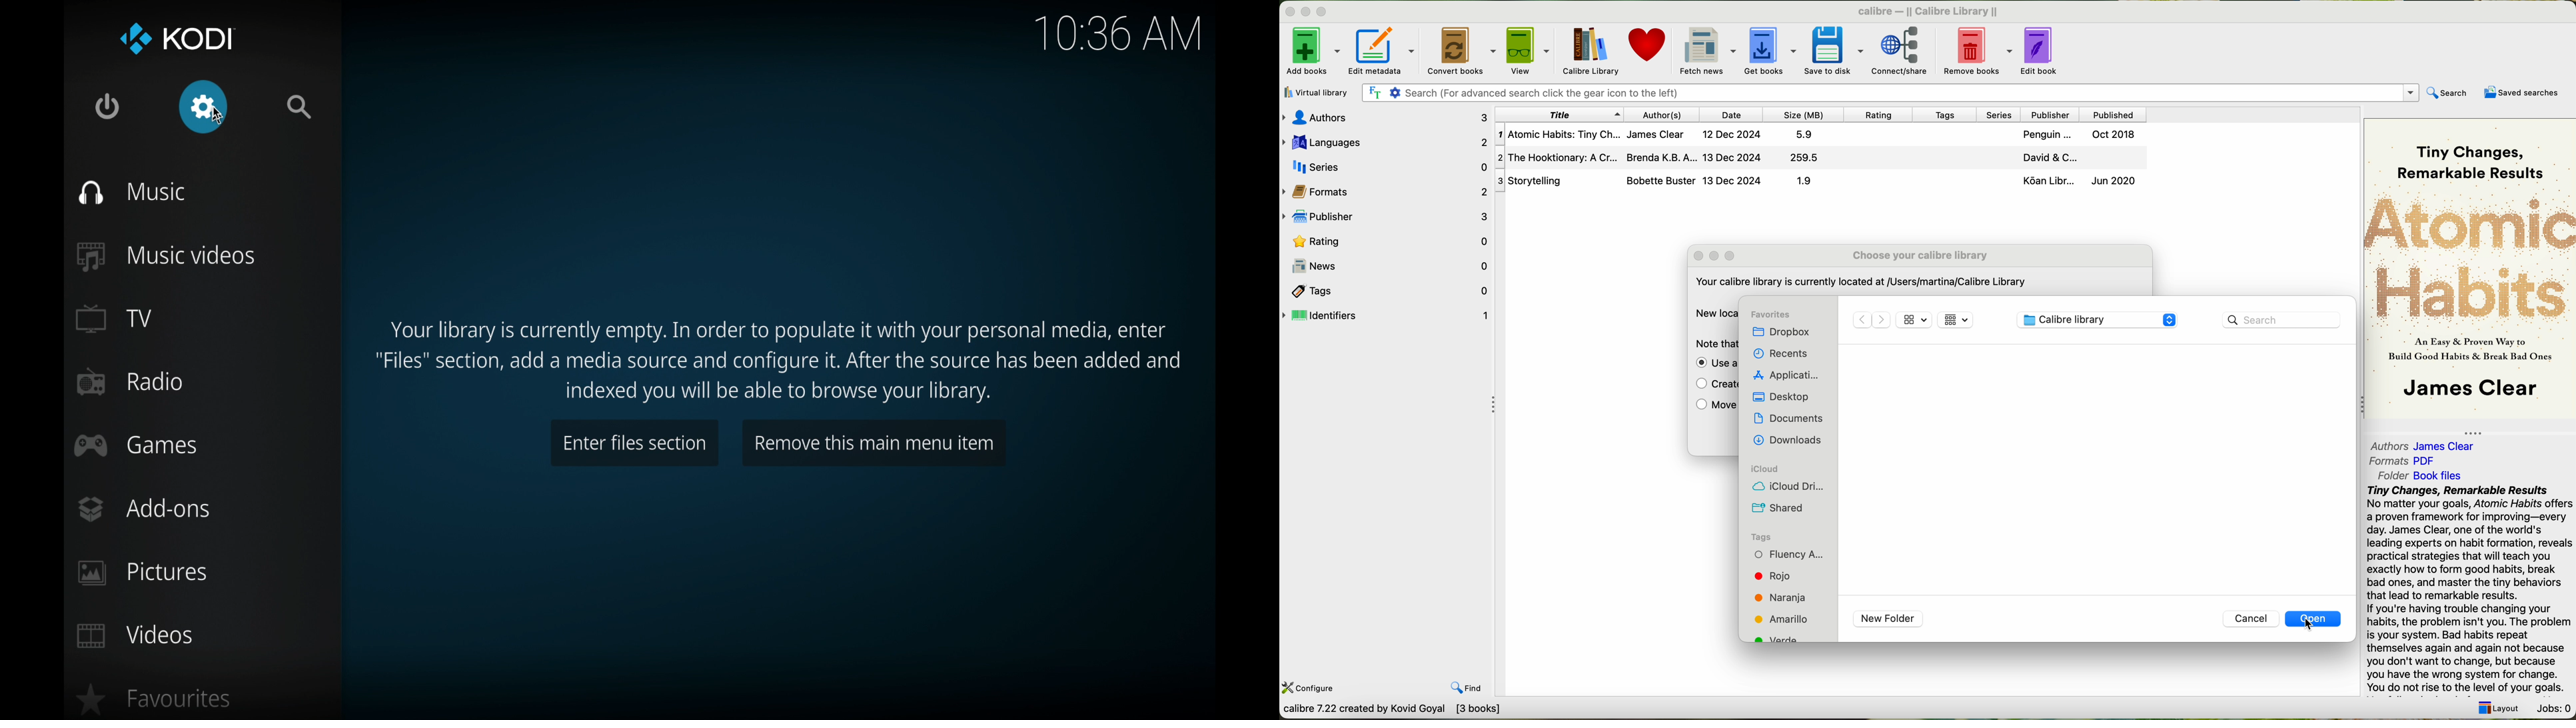 The image size is (2576, 728). I want to click on cursor, so click(220, 117).